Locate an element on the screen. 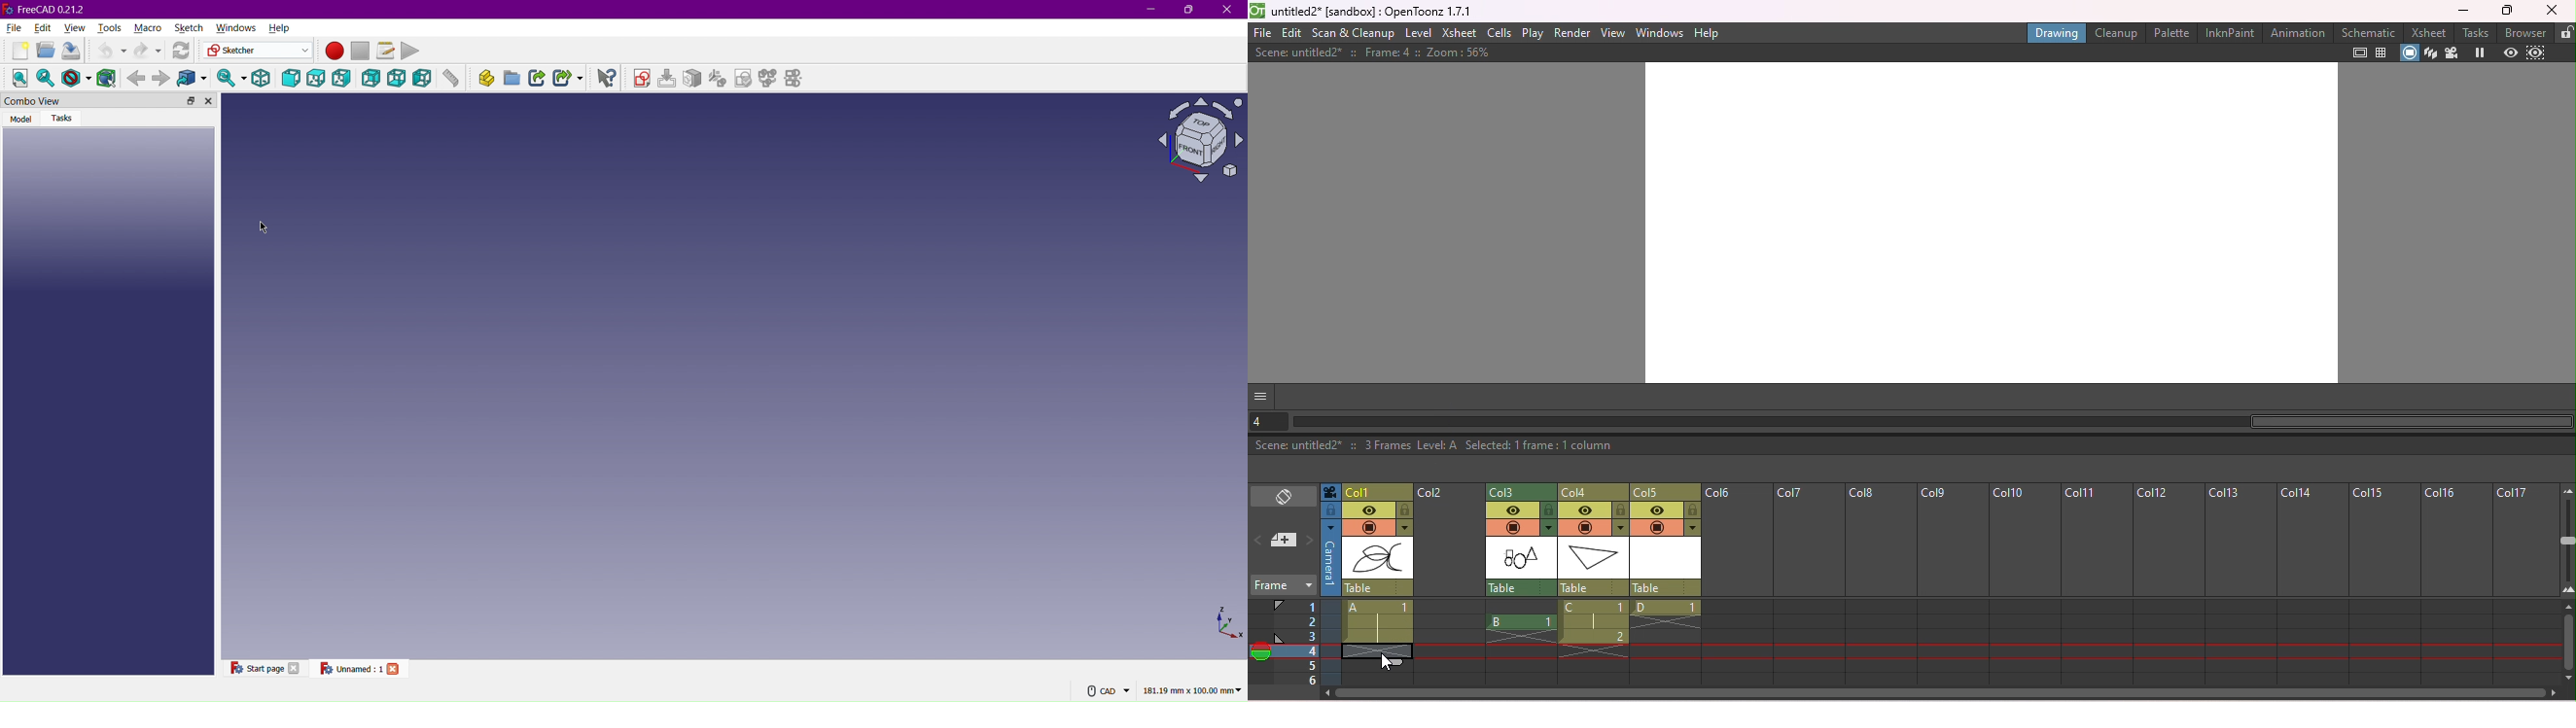 The height and width of the screenshot is (728, 2576). Preview visiblity toggle is located at coordinates (1585, 510).